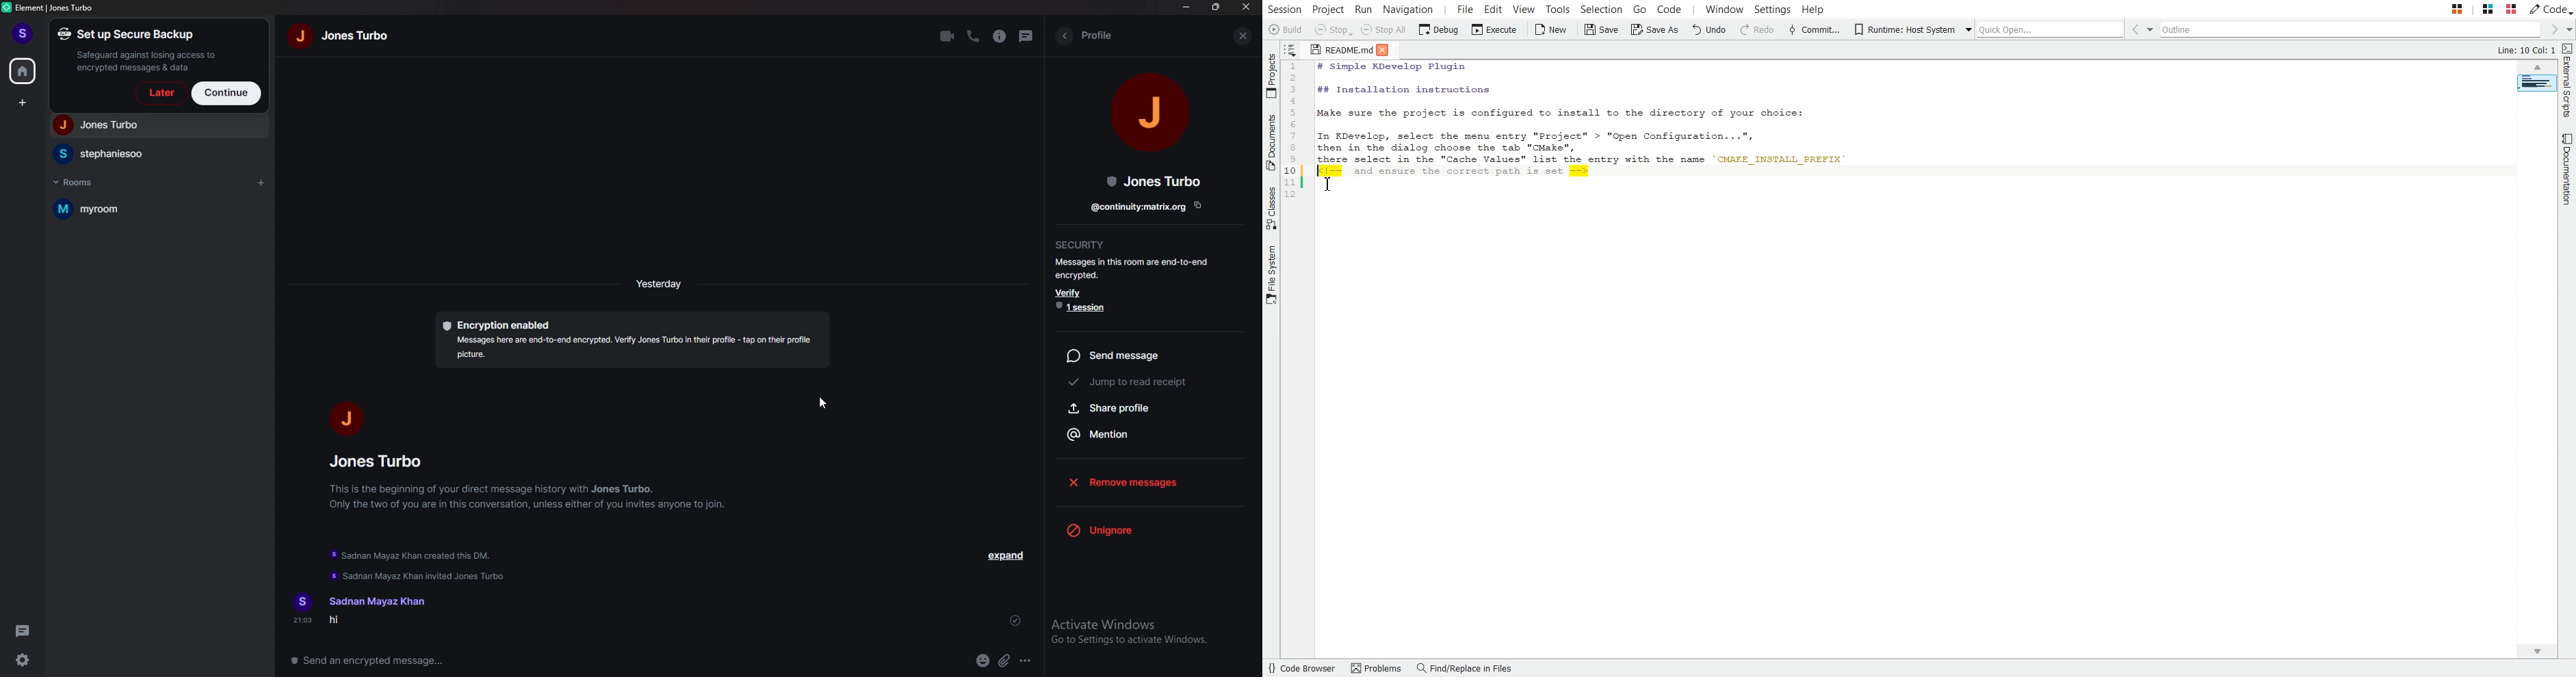 Image resolution: width=2576 pixels, height=700 pixels. Describe the element at coordinates (1064, 35) in the screenshot. I see `back` at that location.